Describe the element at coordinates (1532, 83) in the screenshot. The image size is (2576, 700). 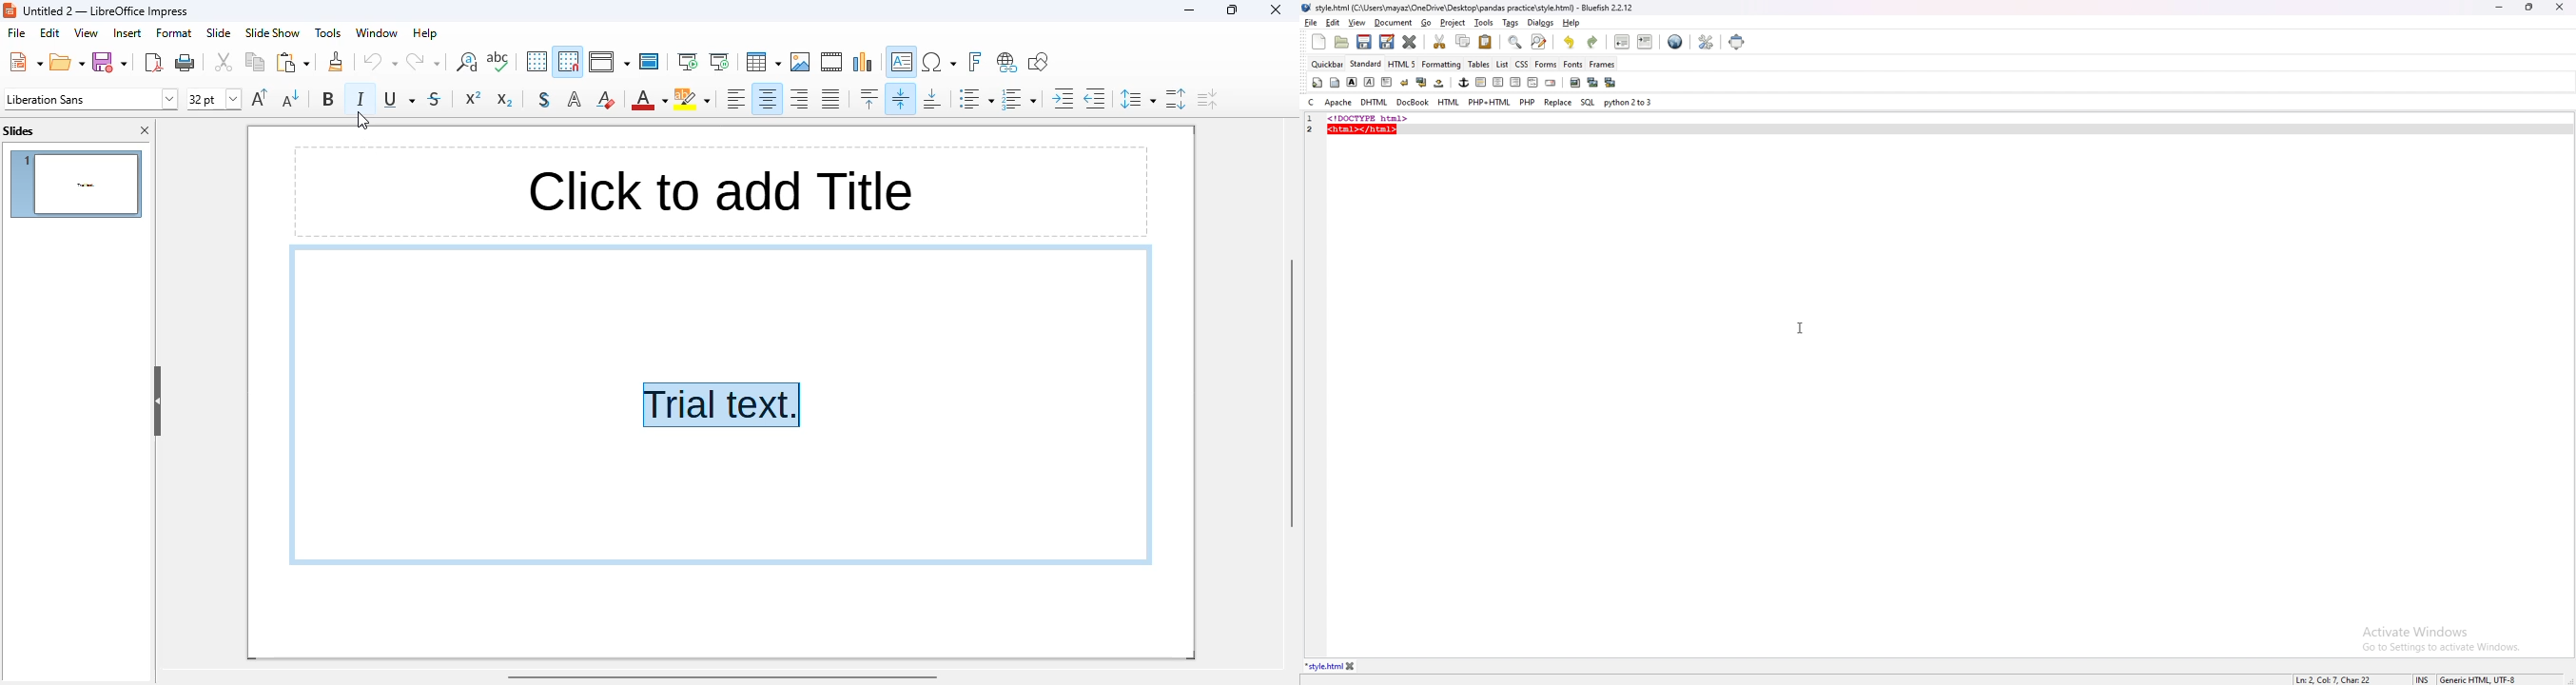
I see `html comment` at that location.